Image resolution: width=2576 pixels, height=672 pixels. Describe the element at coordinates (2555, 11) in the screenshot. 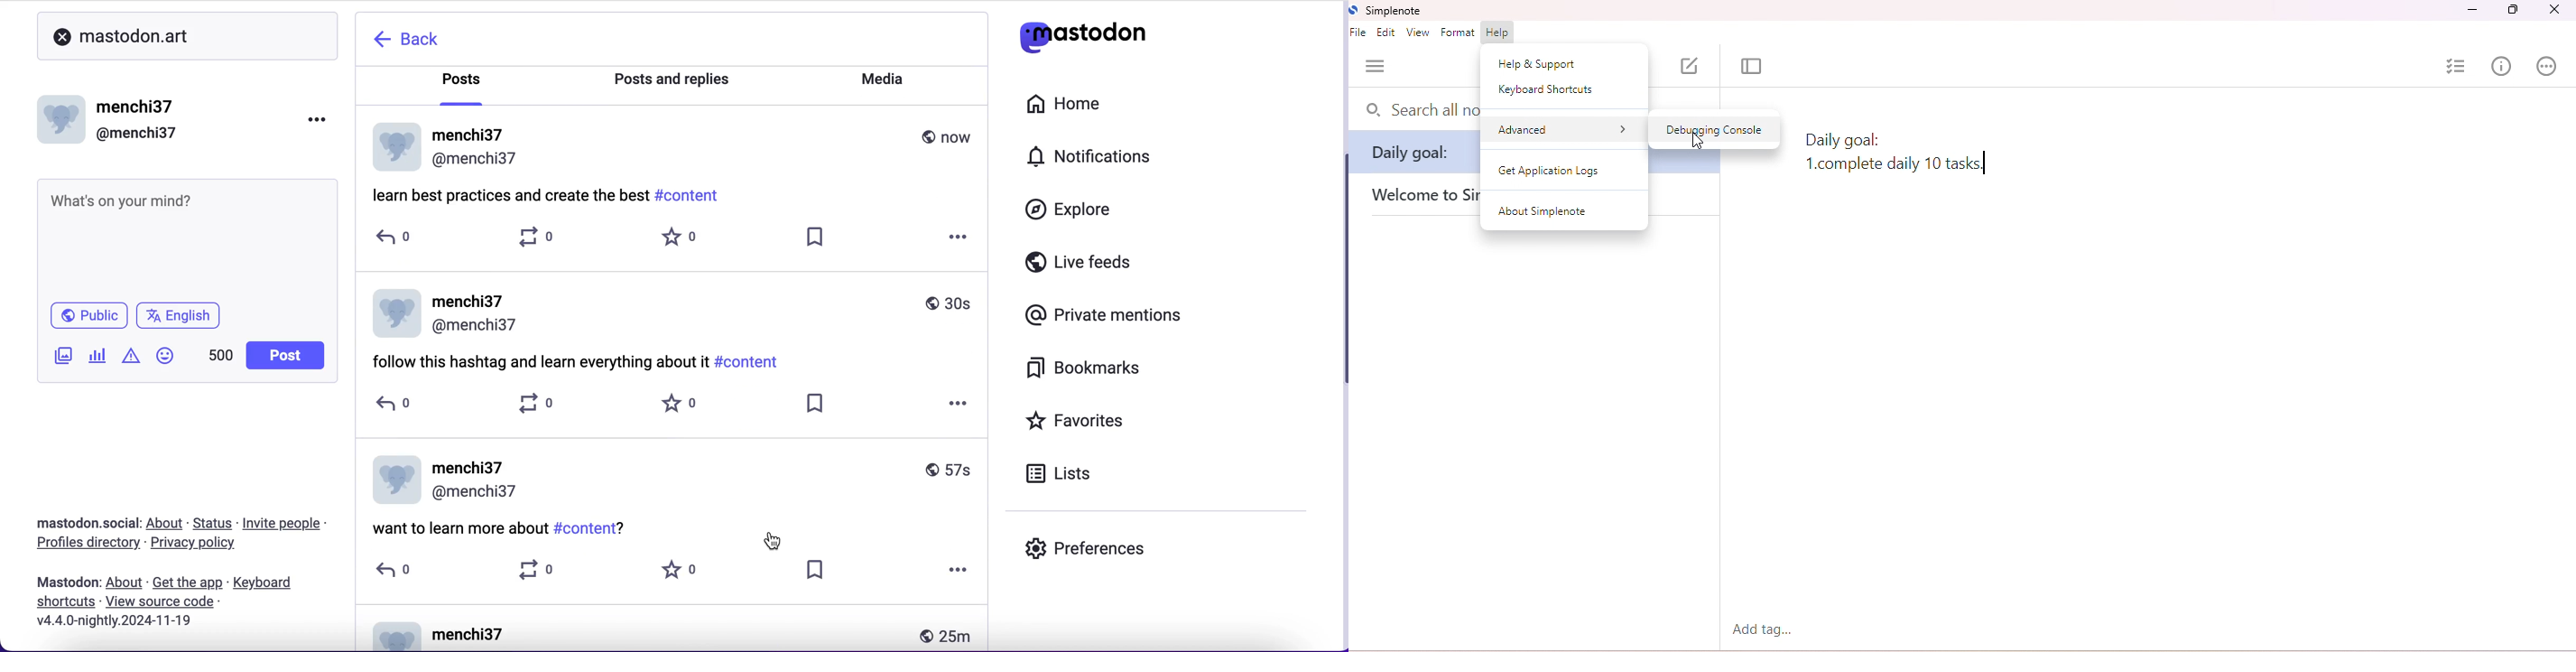

I see `close` at that location.